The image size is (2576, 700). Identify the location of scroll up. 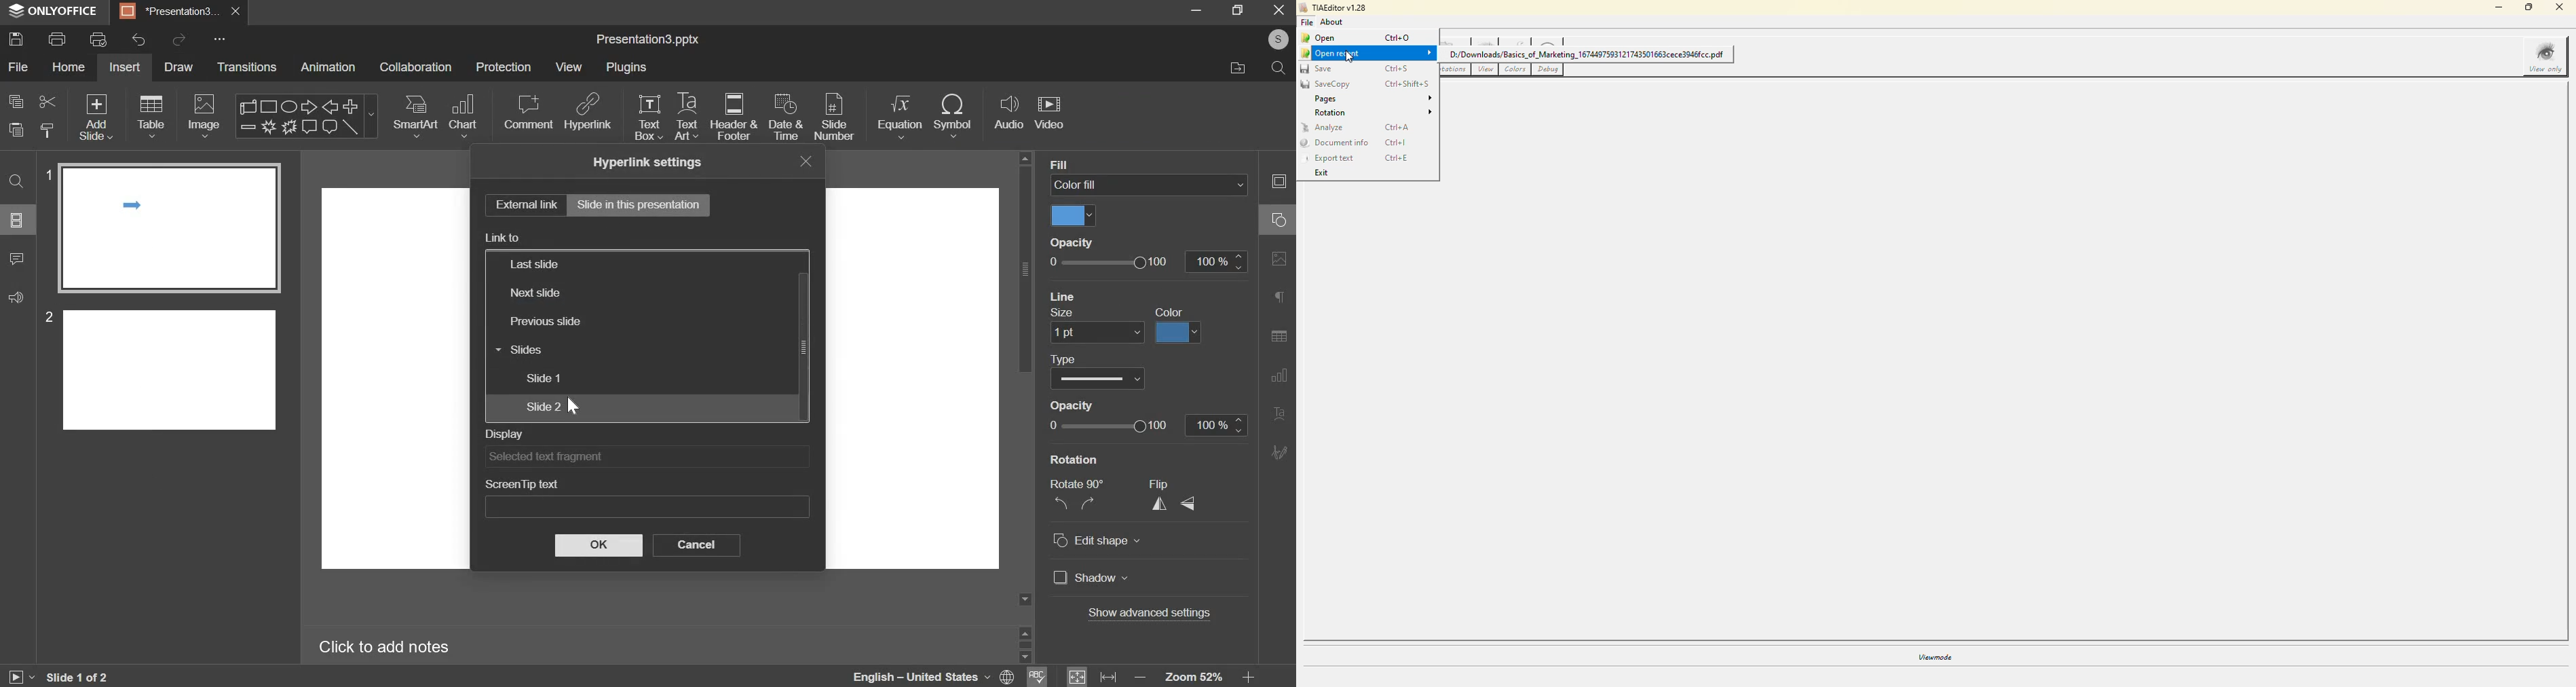
(1025, 631).